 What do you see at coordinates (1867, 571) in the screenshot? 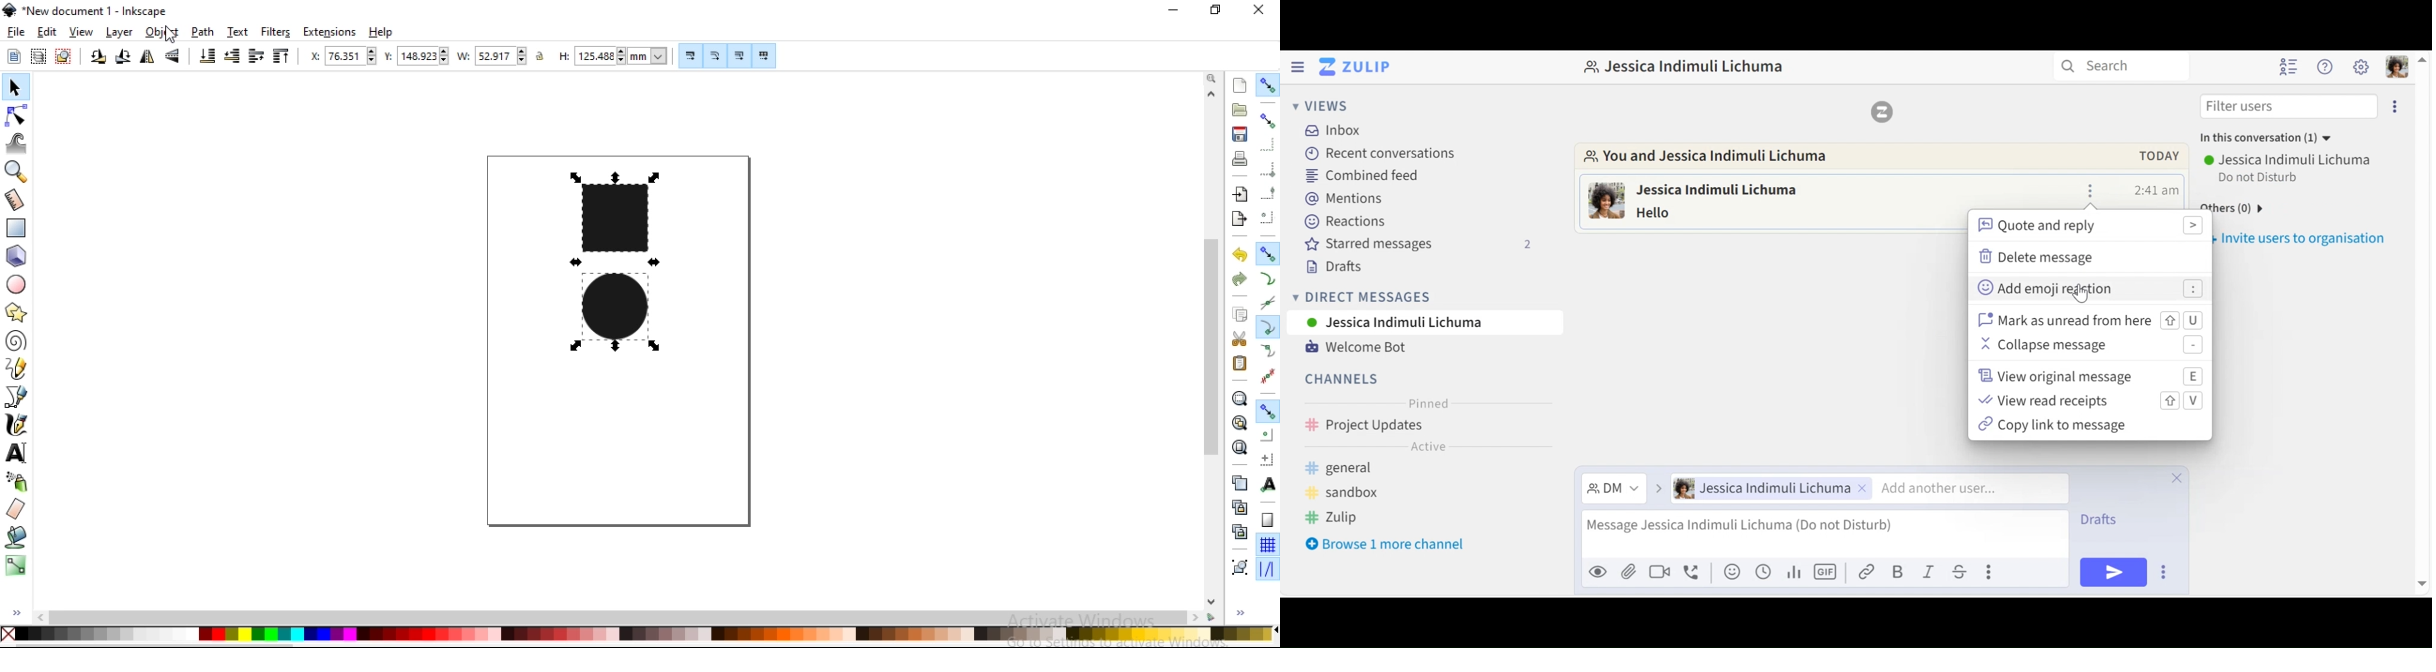
I see `Link` at bounding box center [1867, 571].